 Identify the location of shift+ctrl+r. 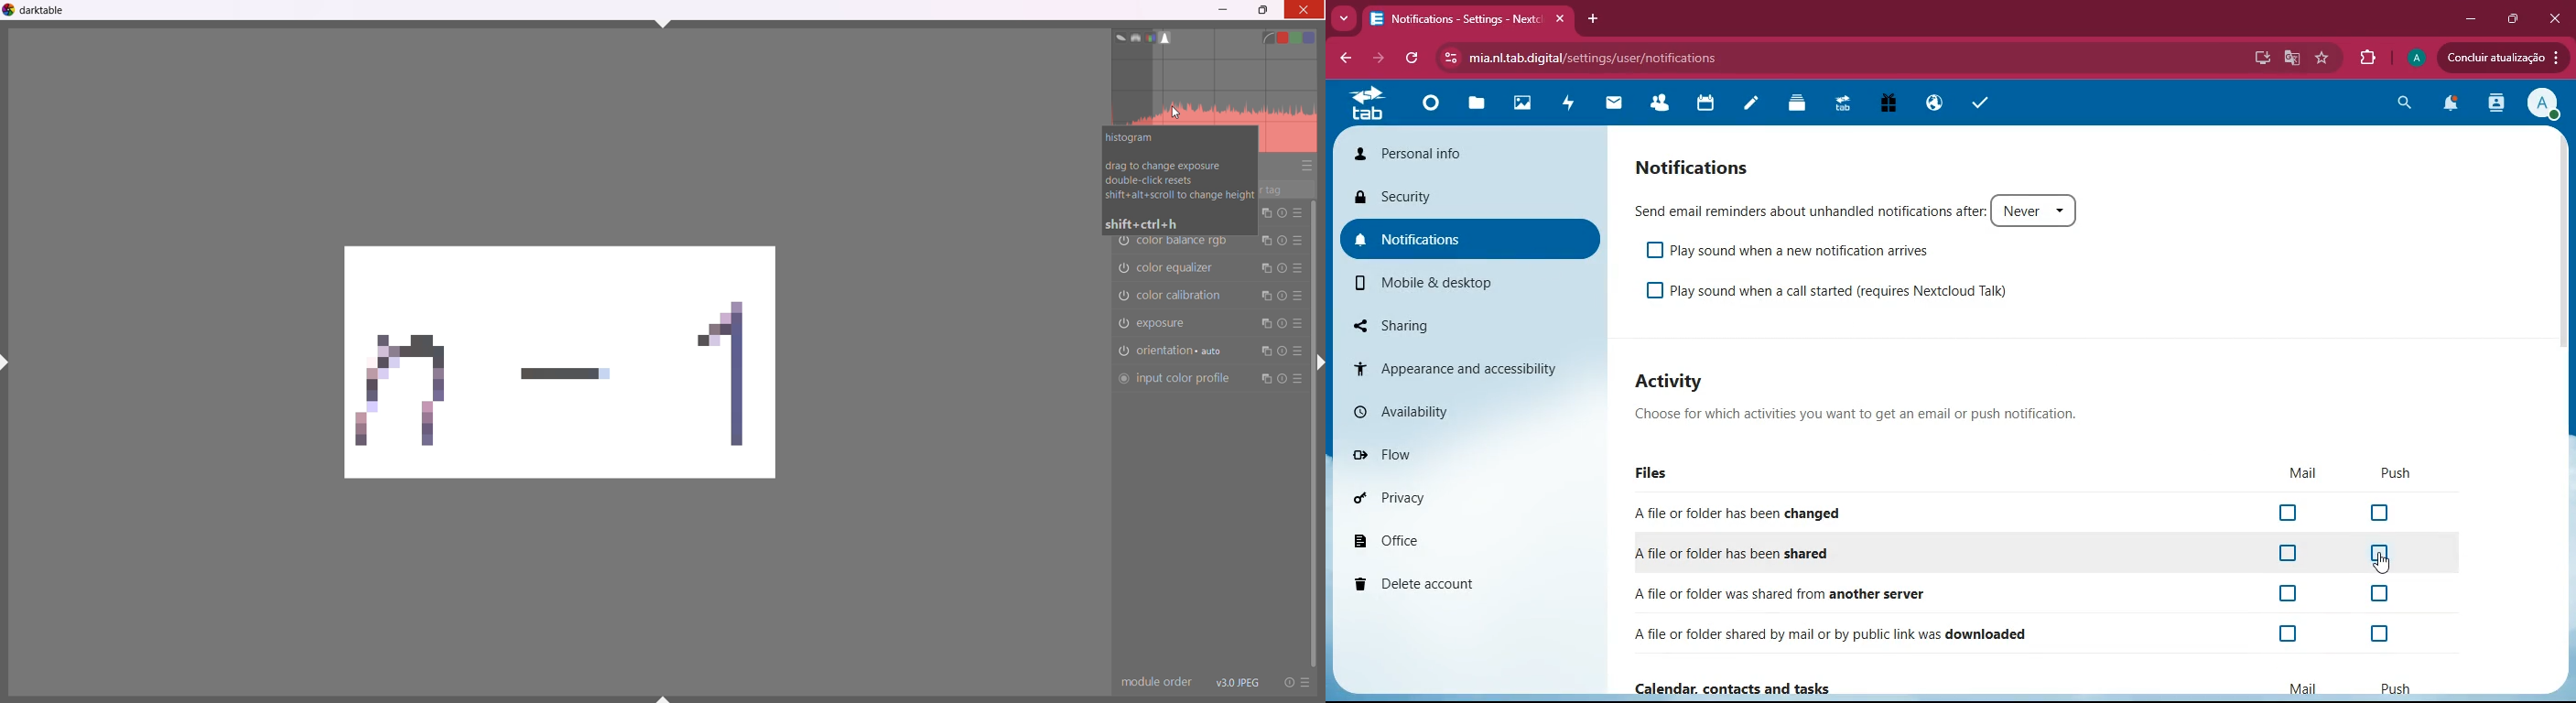
(1320, 367).